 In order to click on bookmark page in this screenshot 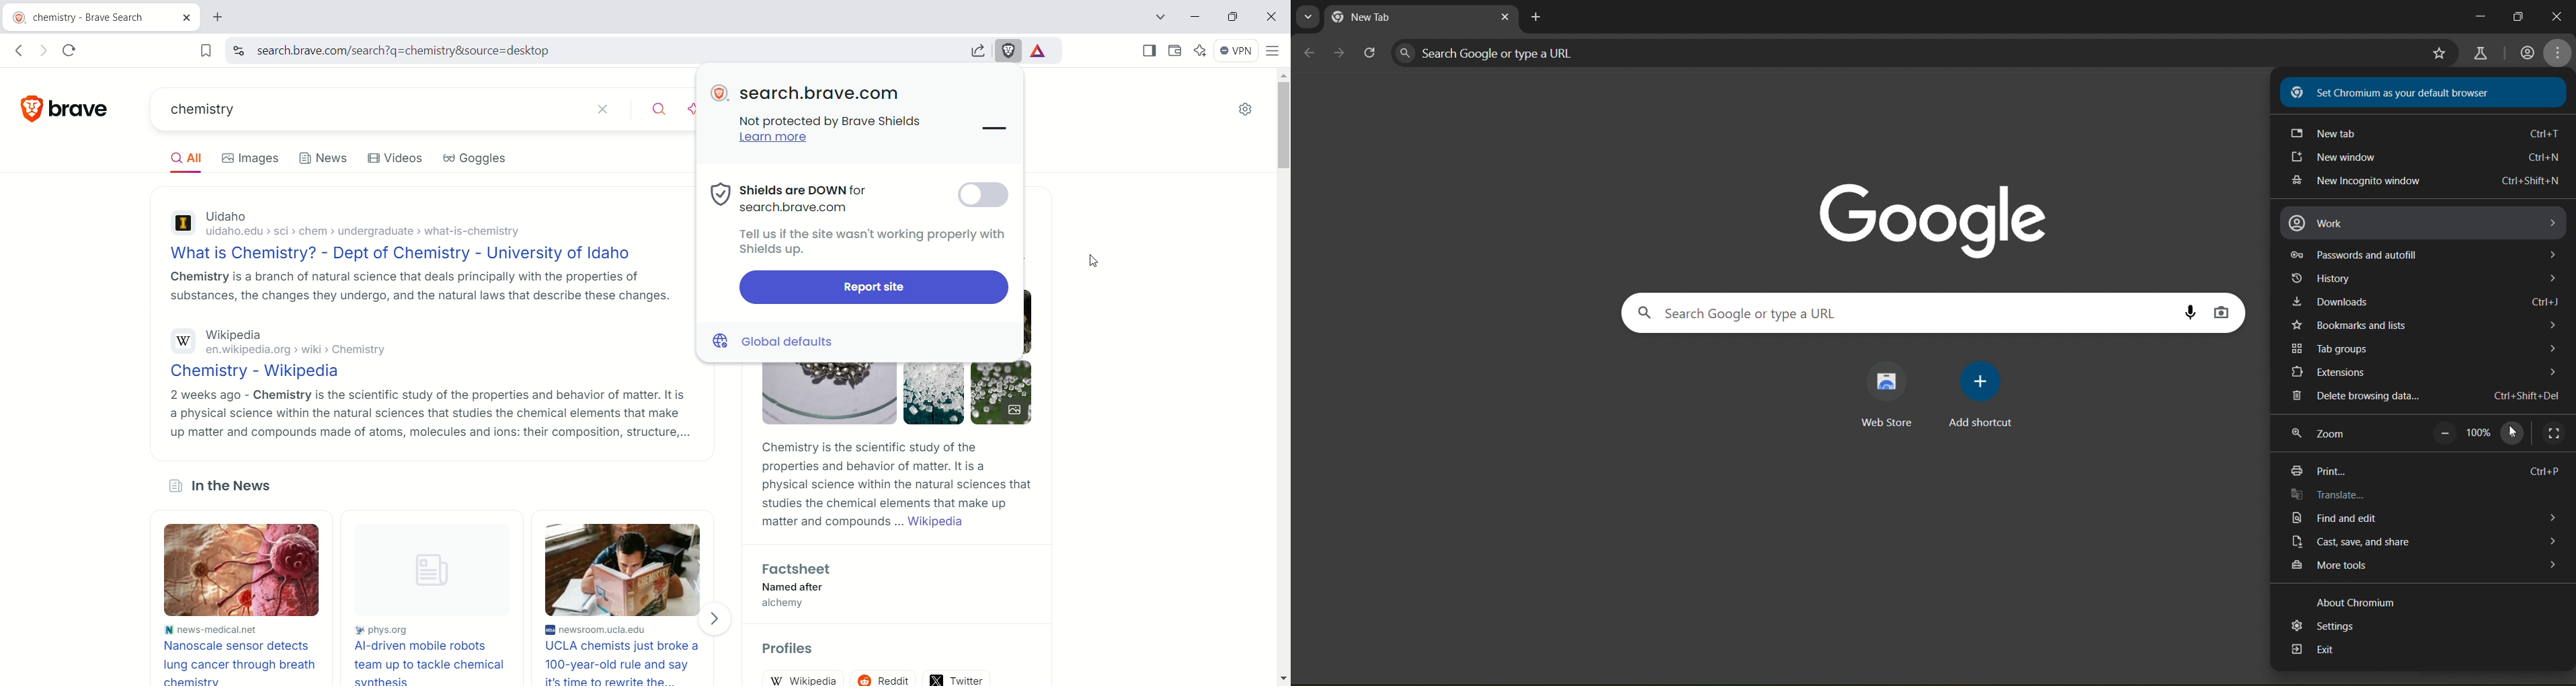, I will do `click(2439, 54)`.